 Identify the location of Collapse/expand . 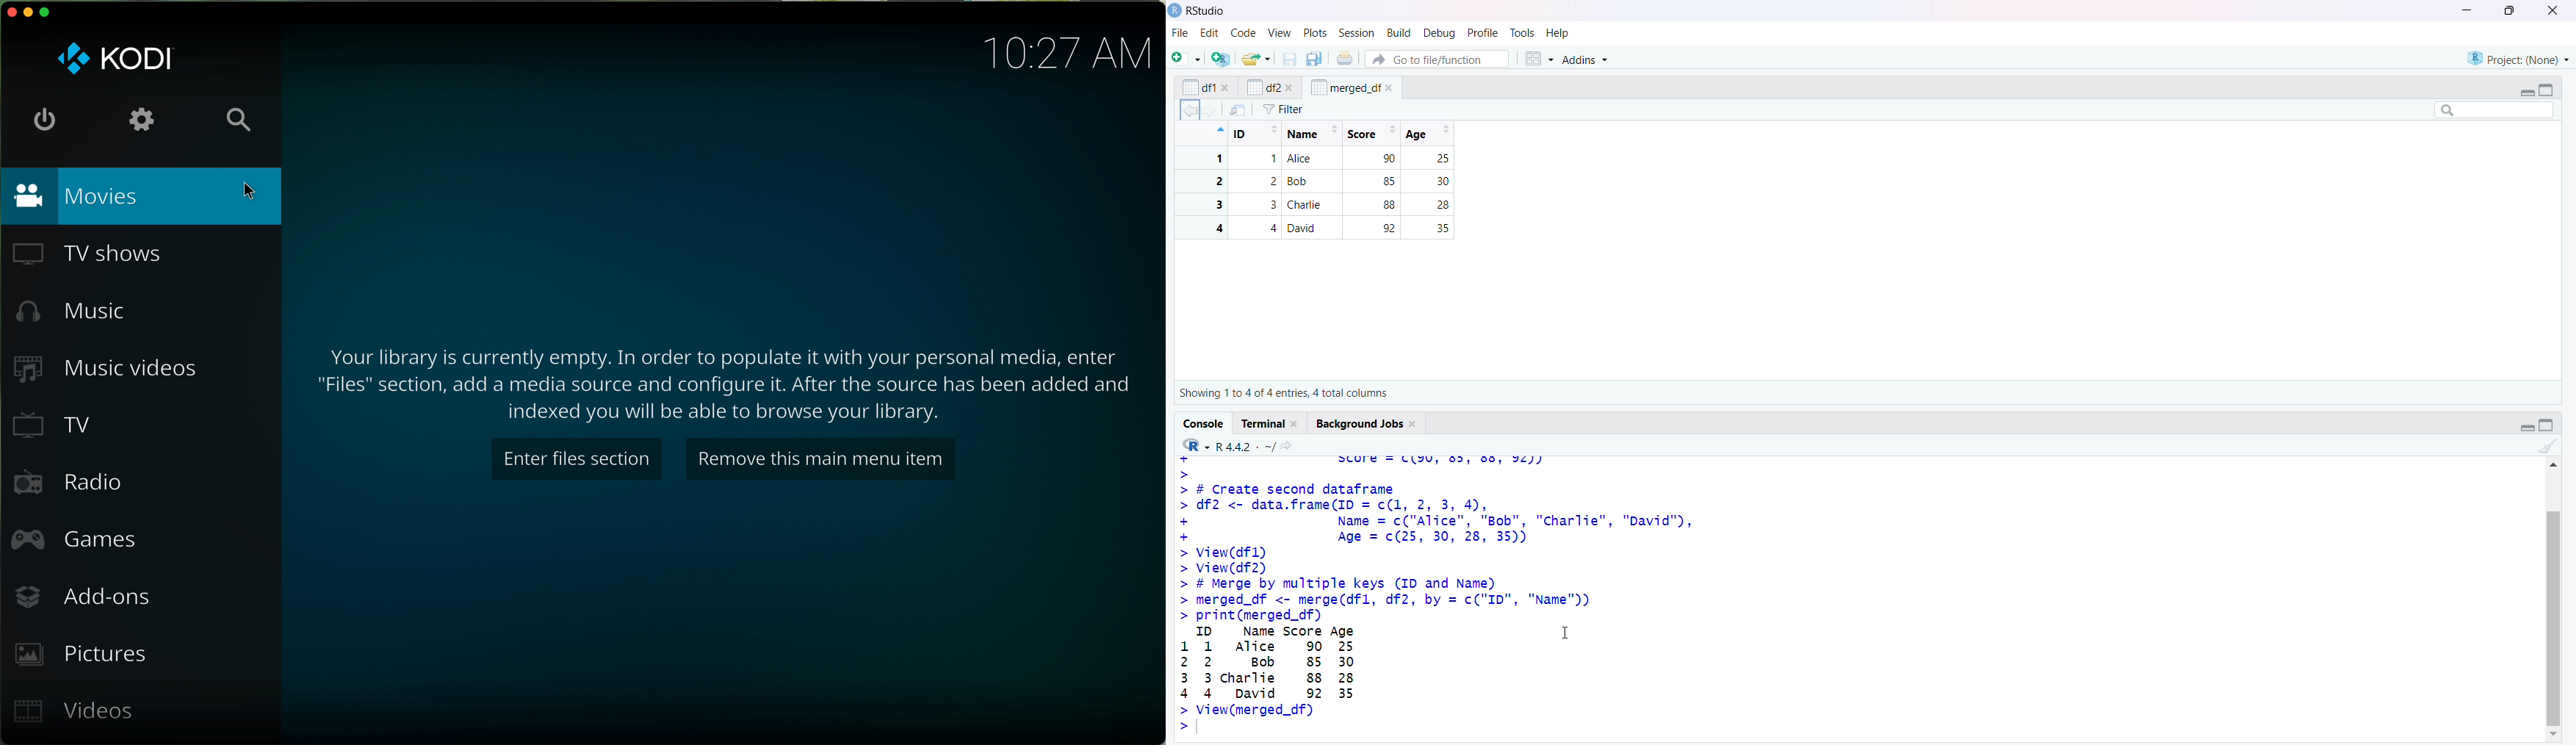
(2526, 93).